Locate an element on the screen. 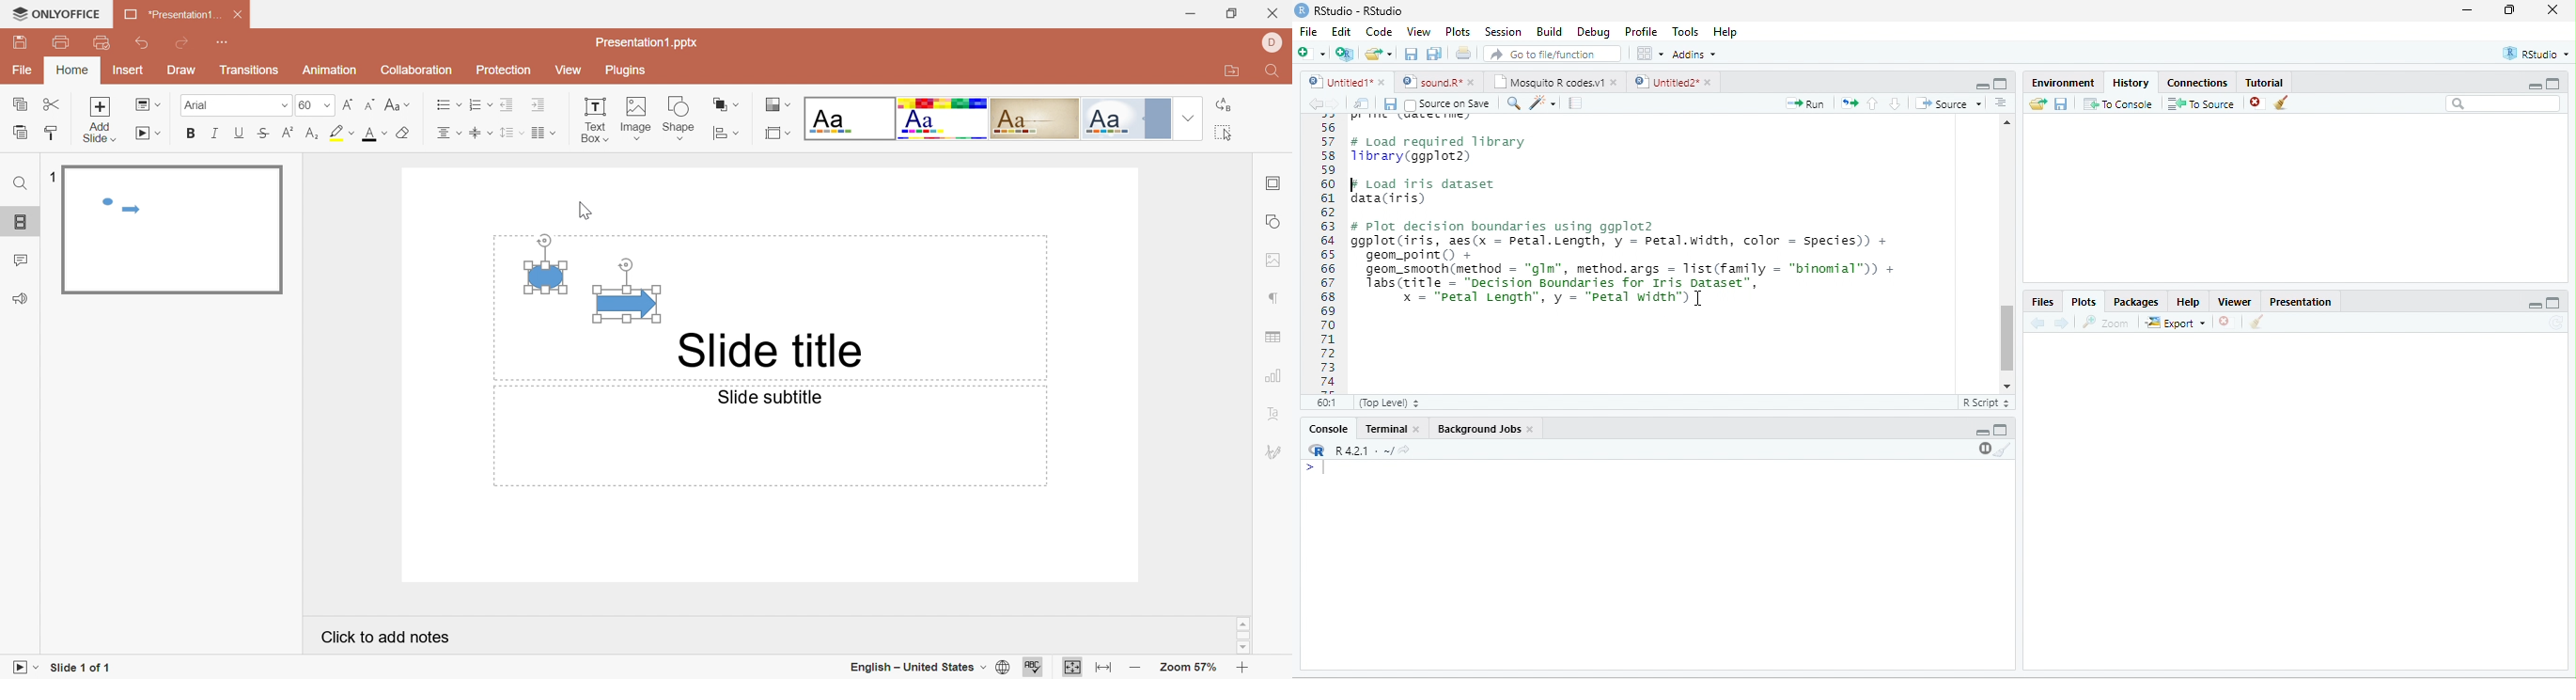  File is located at coordinates (1308, 31).